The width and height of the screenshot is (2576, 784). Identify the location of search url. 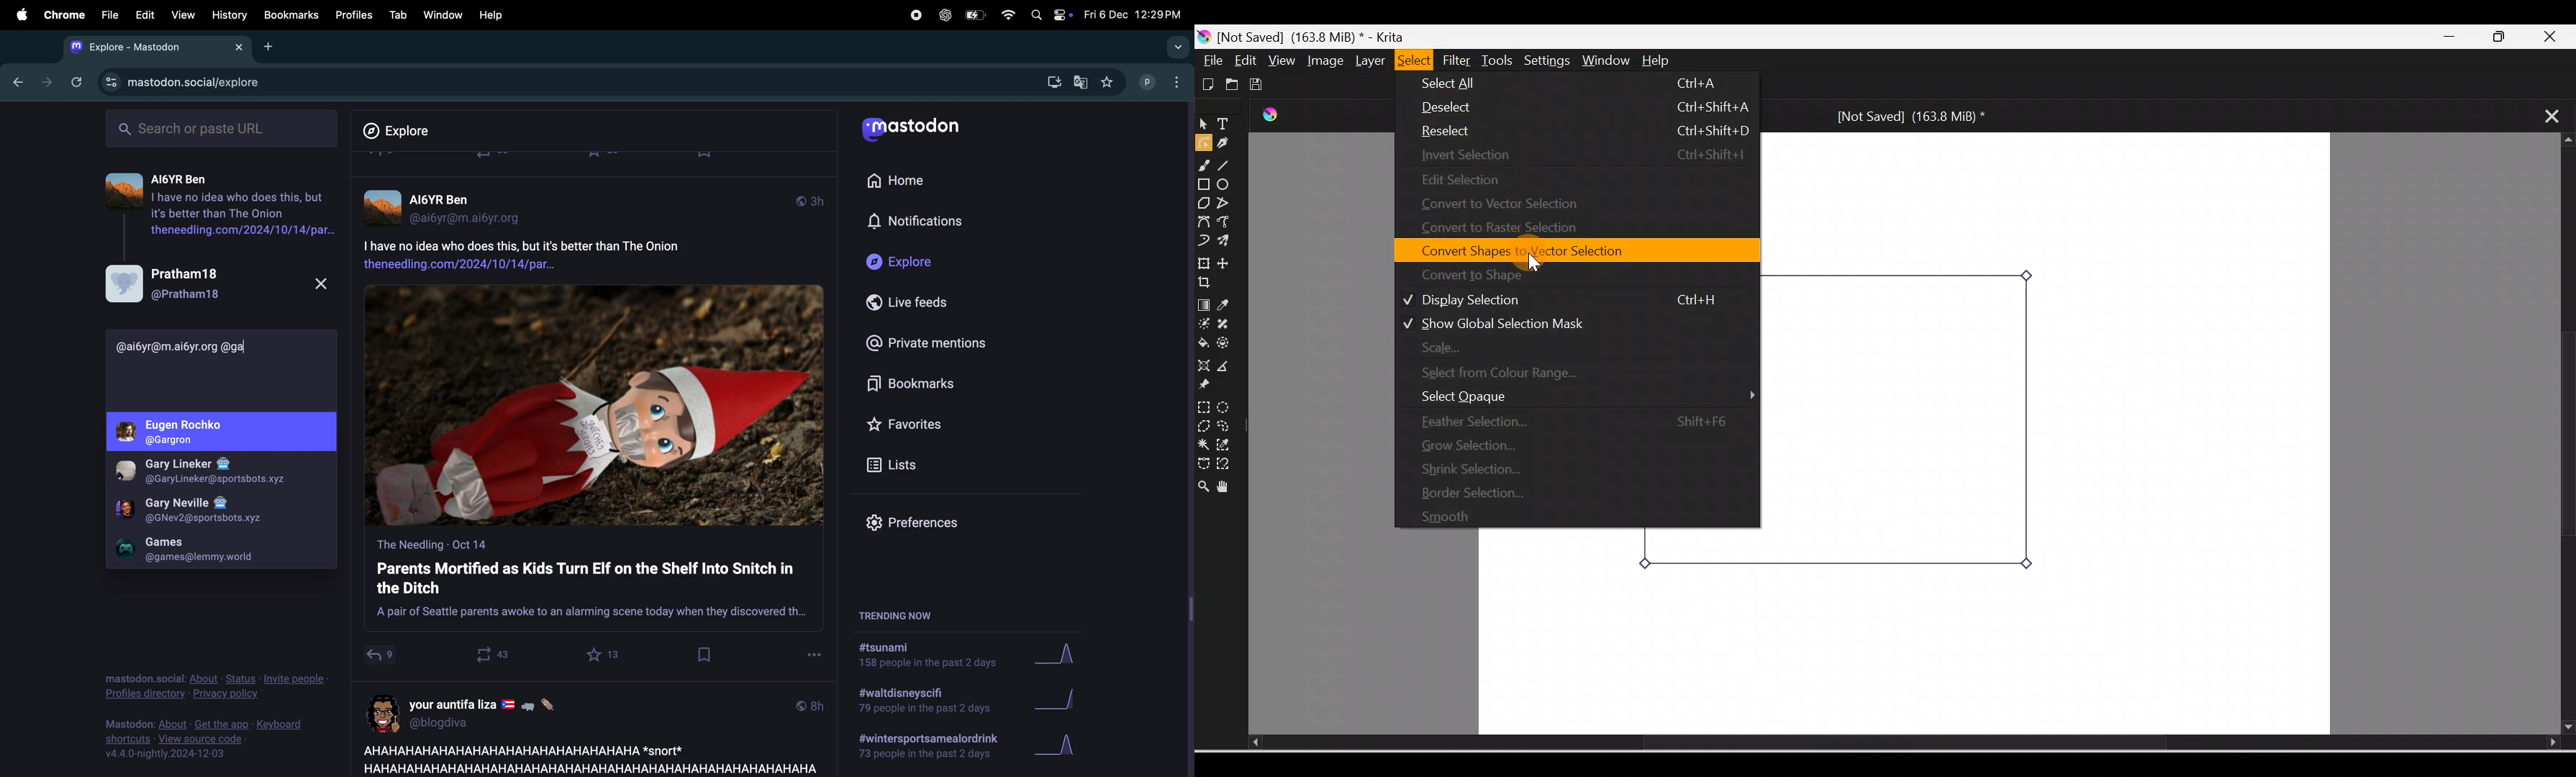
(224, 127).